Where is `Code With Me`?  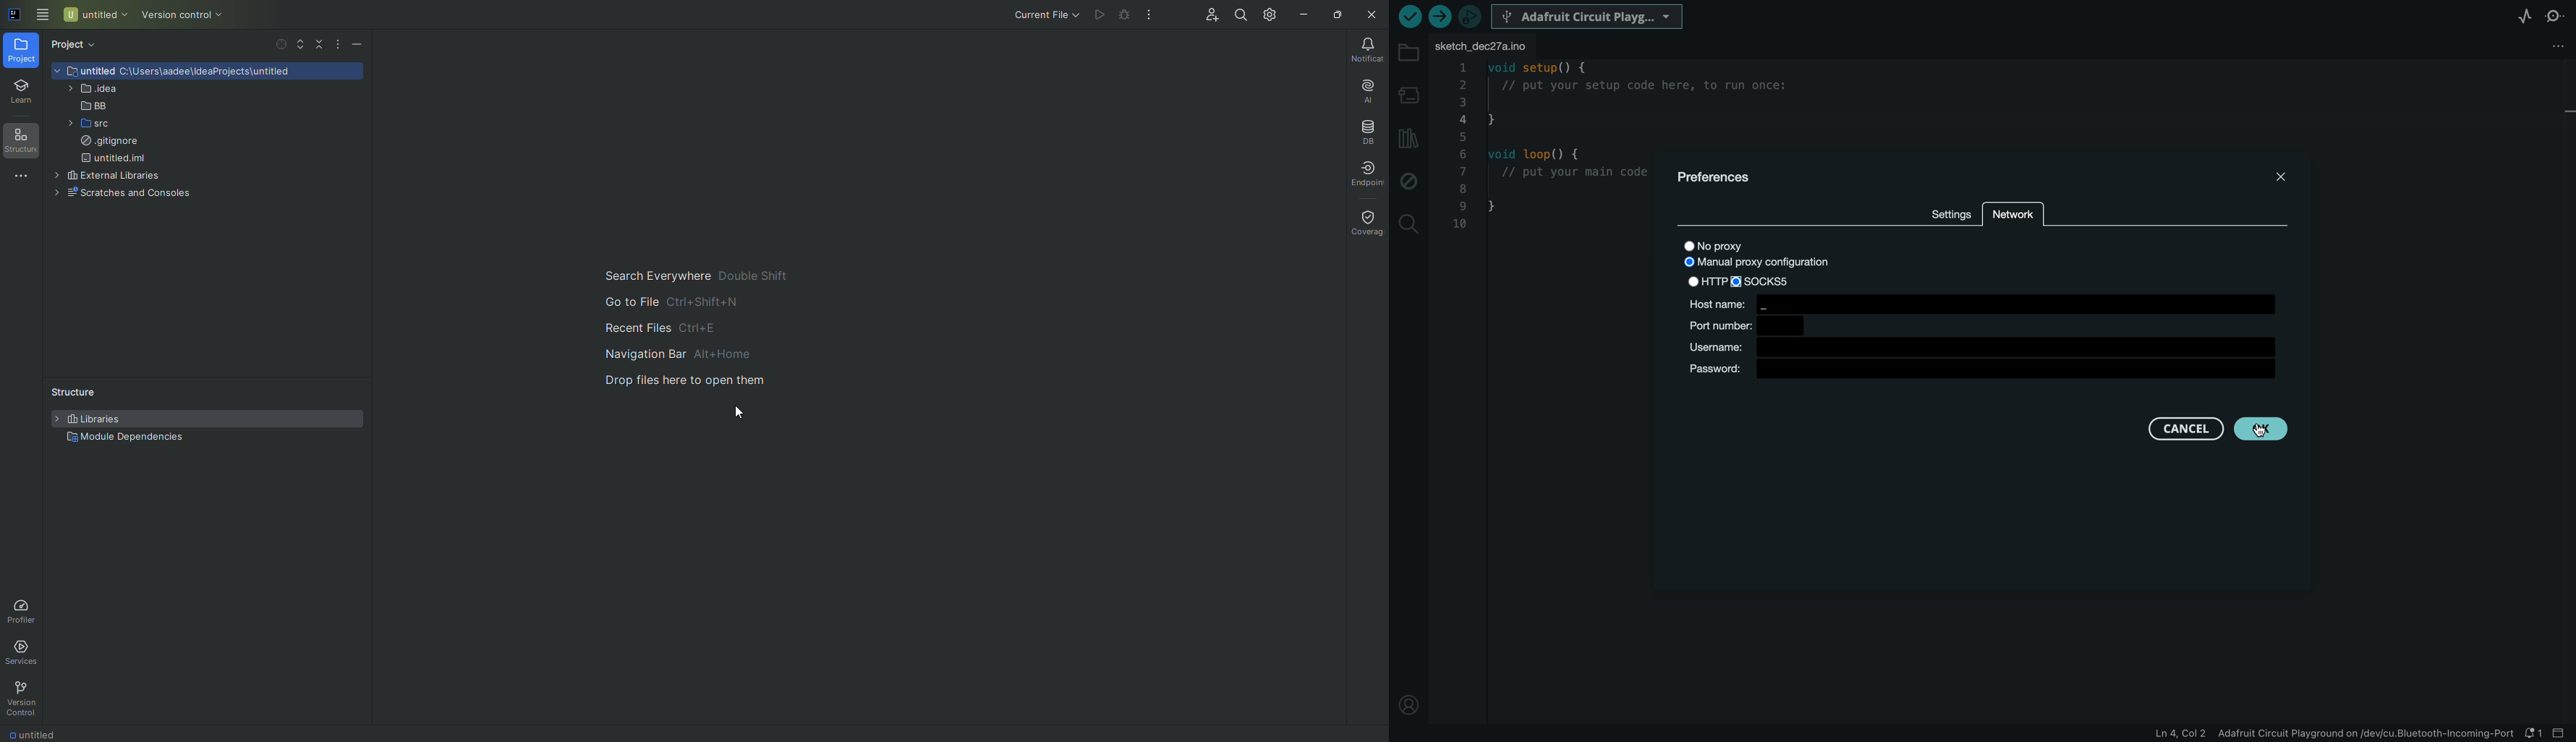 Code With Me is located at coordinates (1203, 15).